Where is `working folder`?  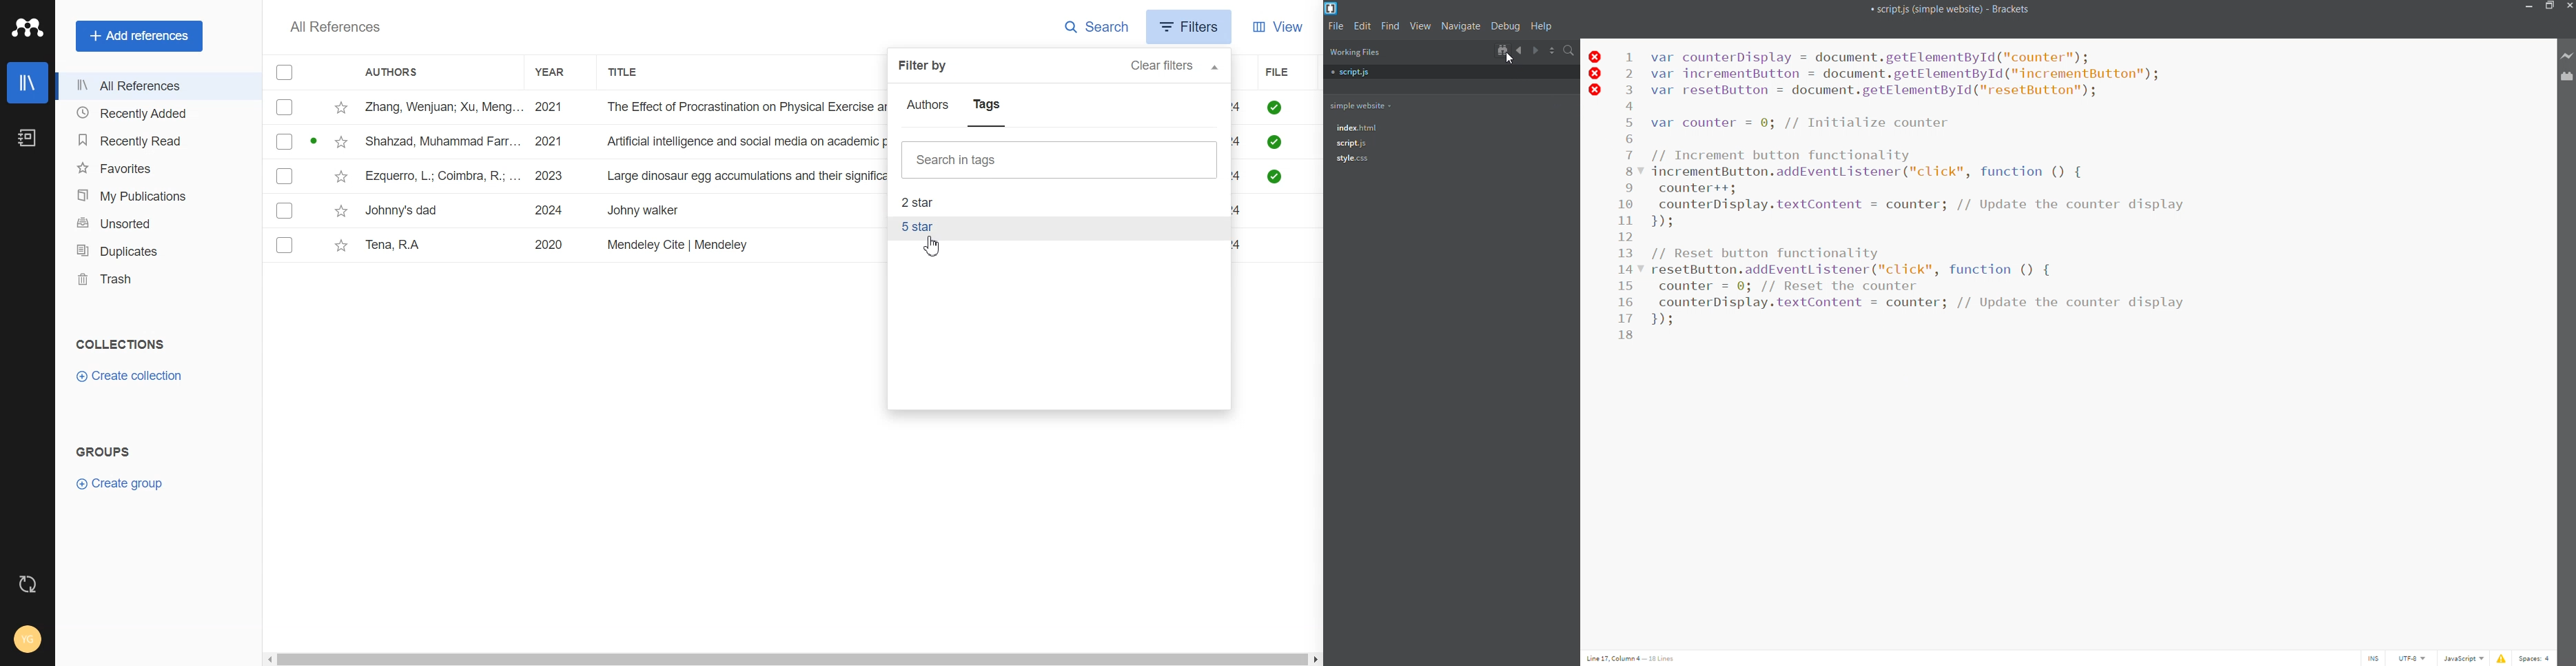
working folder is located at coordinates (1360, 104).